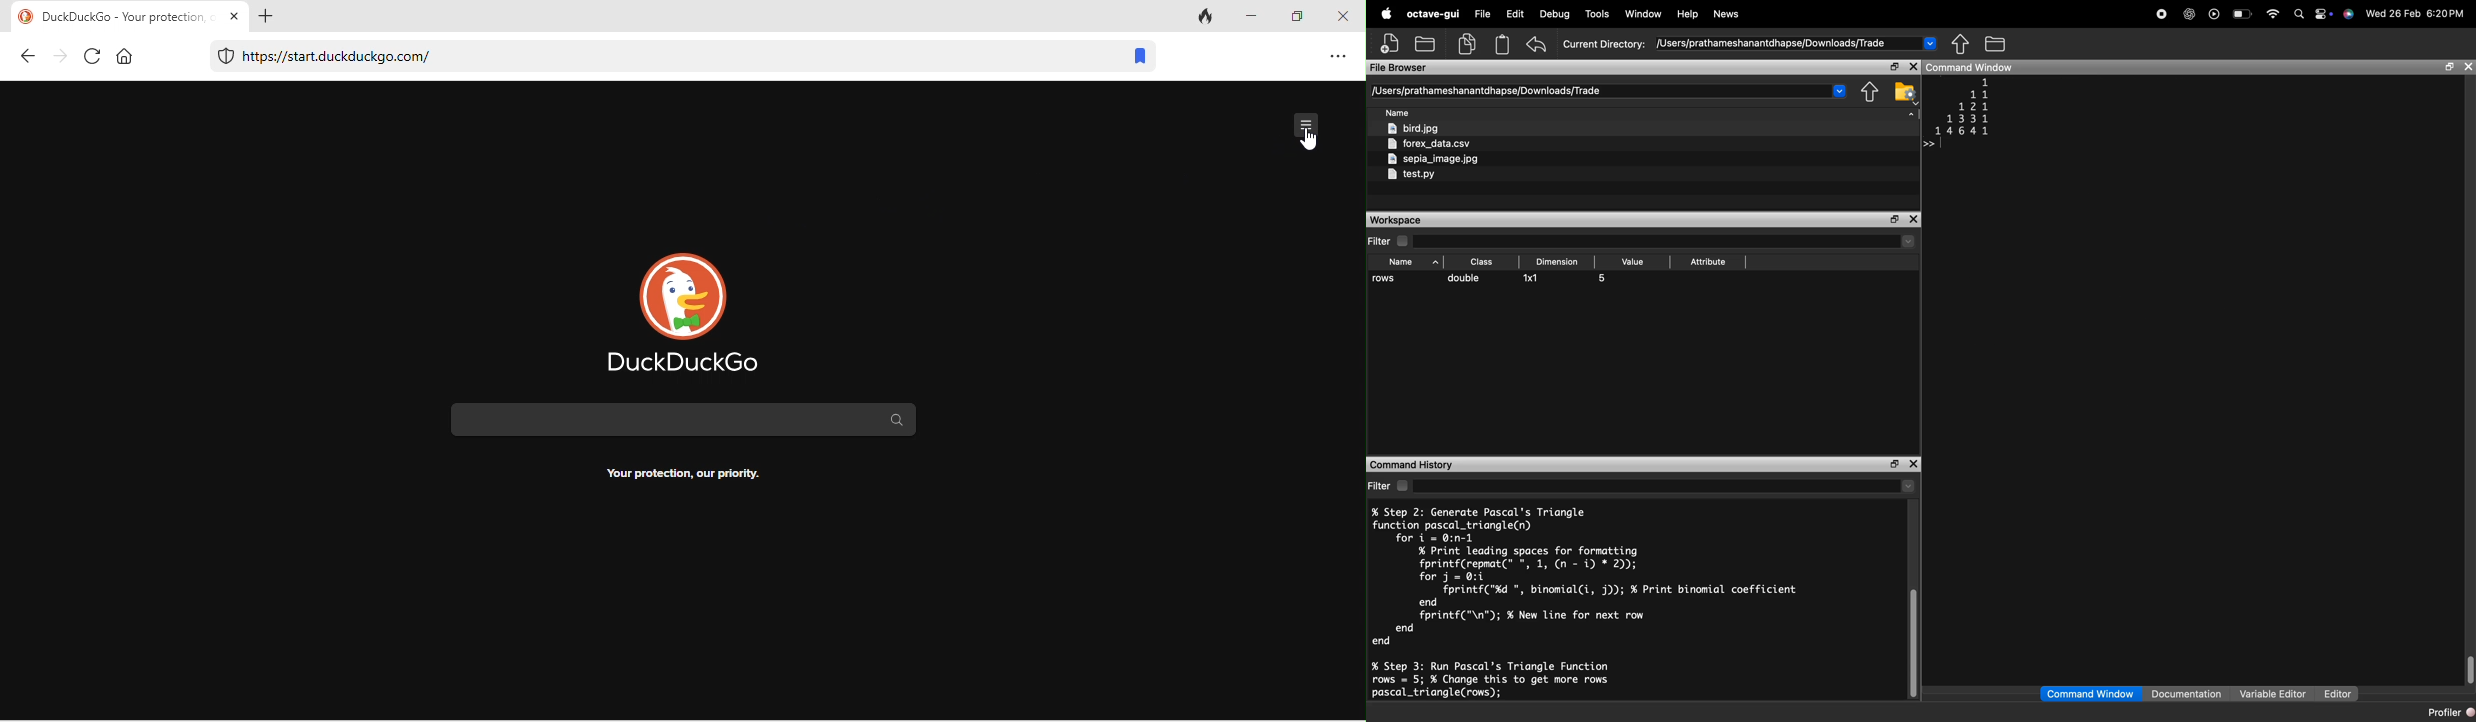  Describe the element at coordinates (1604, 45) in the screenshot. I see `Current Directory:` at that location.